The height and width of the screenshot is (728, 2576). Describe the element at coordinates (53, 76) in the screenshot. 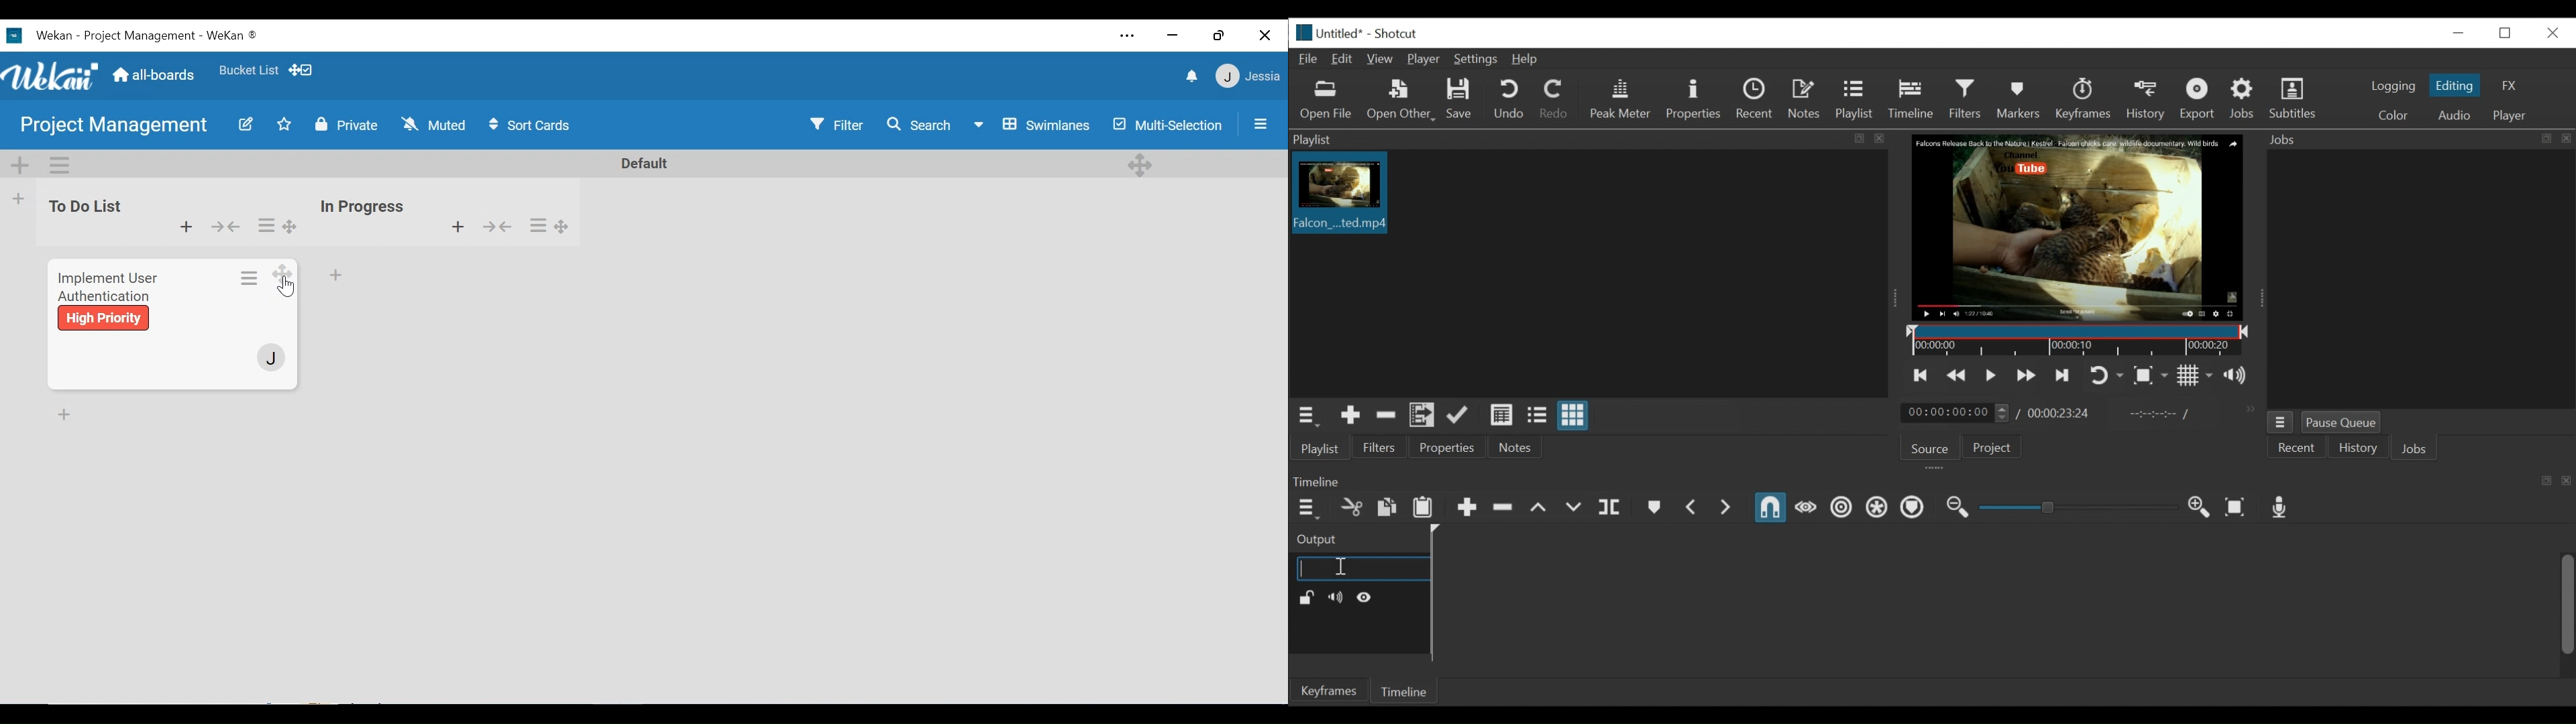

I see `Wekan logo` at that location.